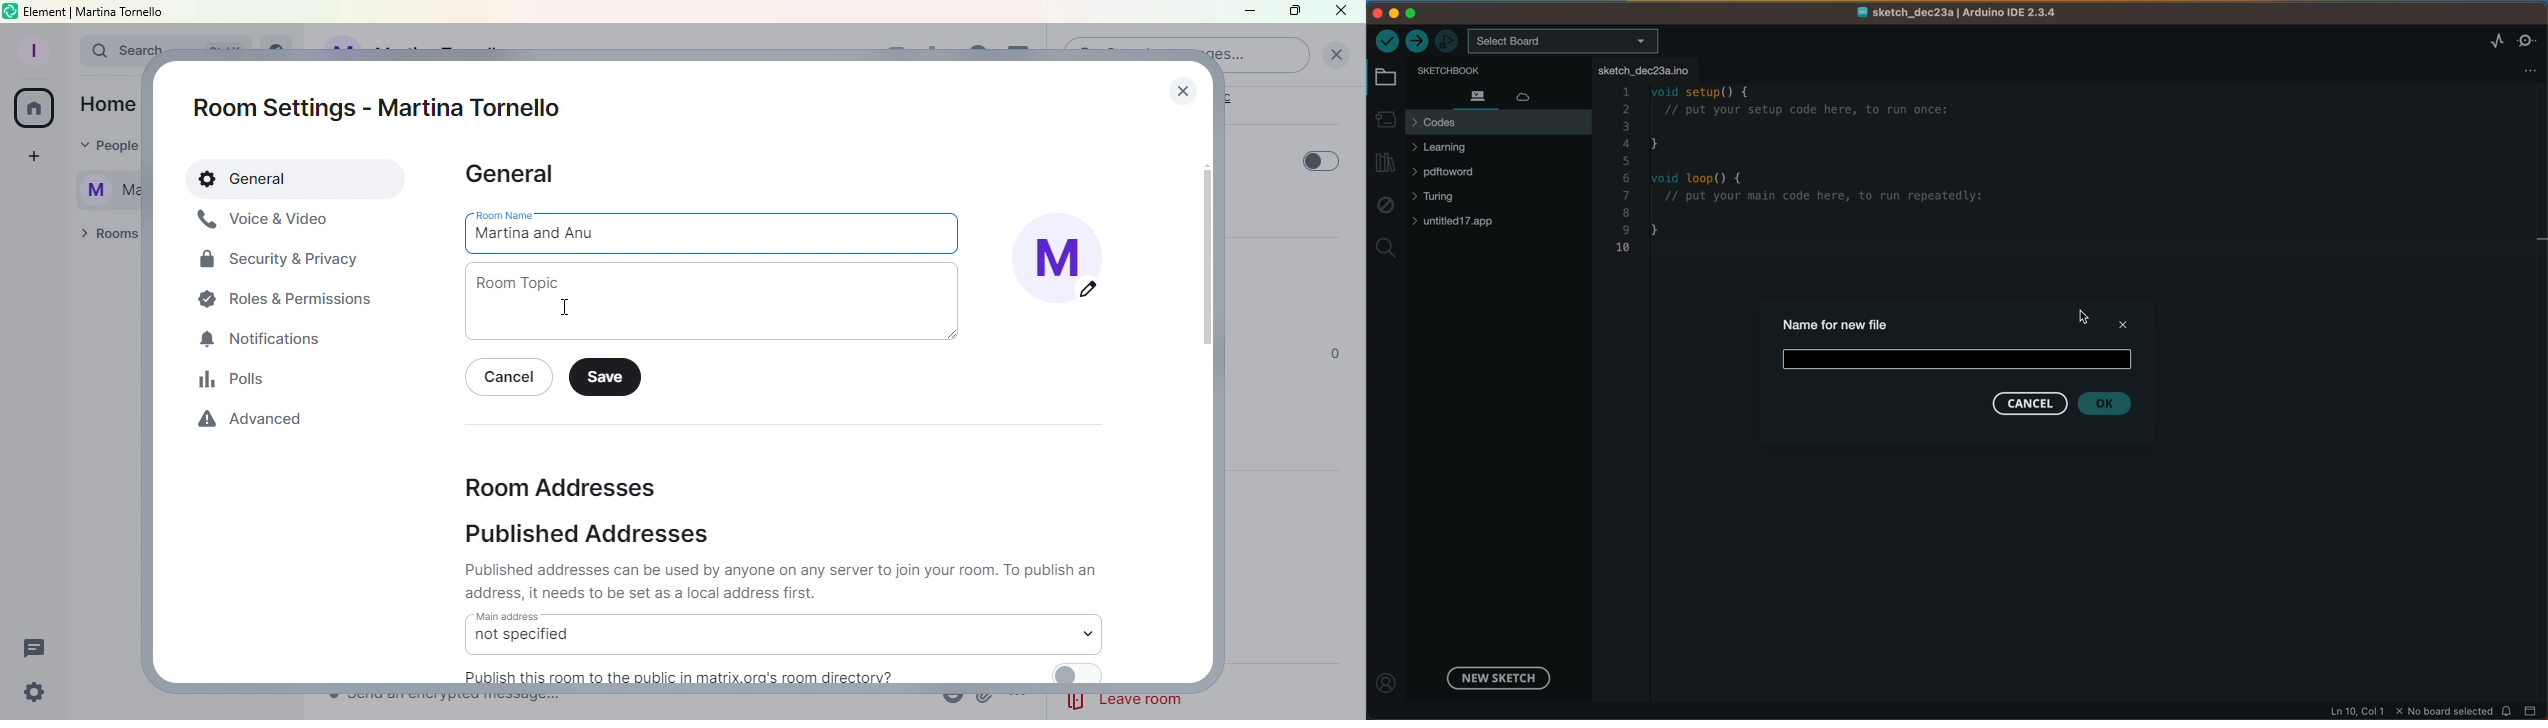  What do you see at coordinates (784, 581) in the screenshot?
I see `published addresses can be used by anyone on any server to join your room. To publish an adress, it needs to be set as local address first` at bounding box center [784, 581].